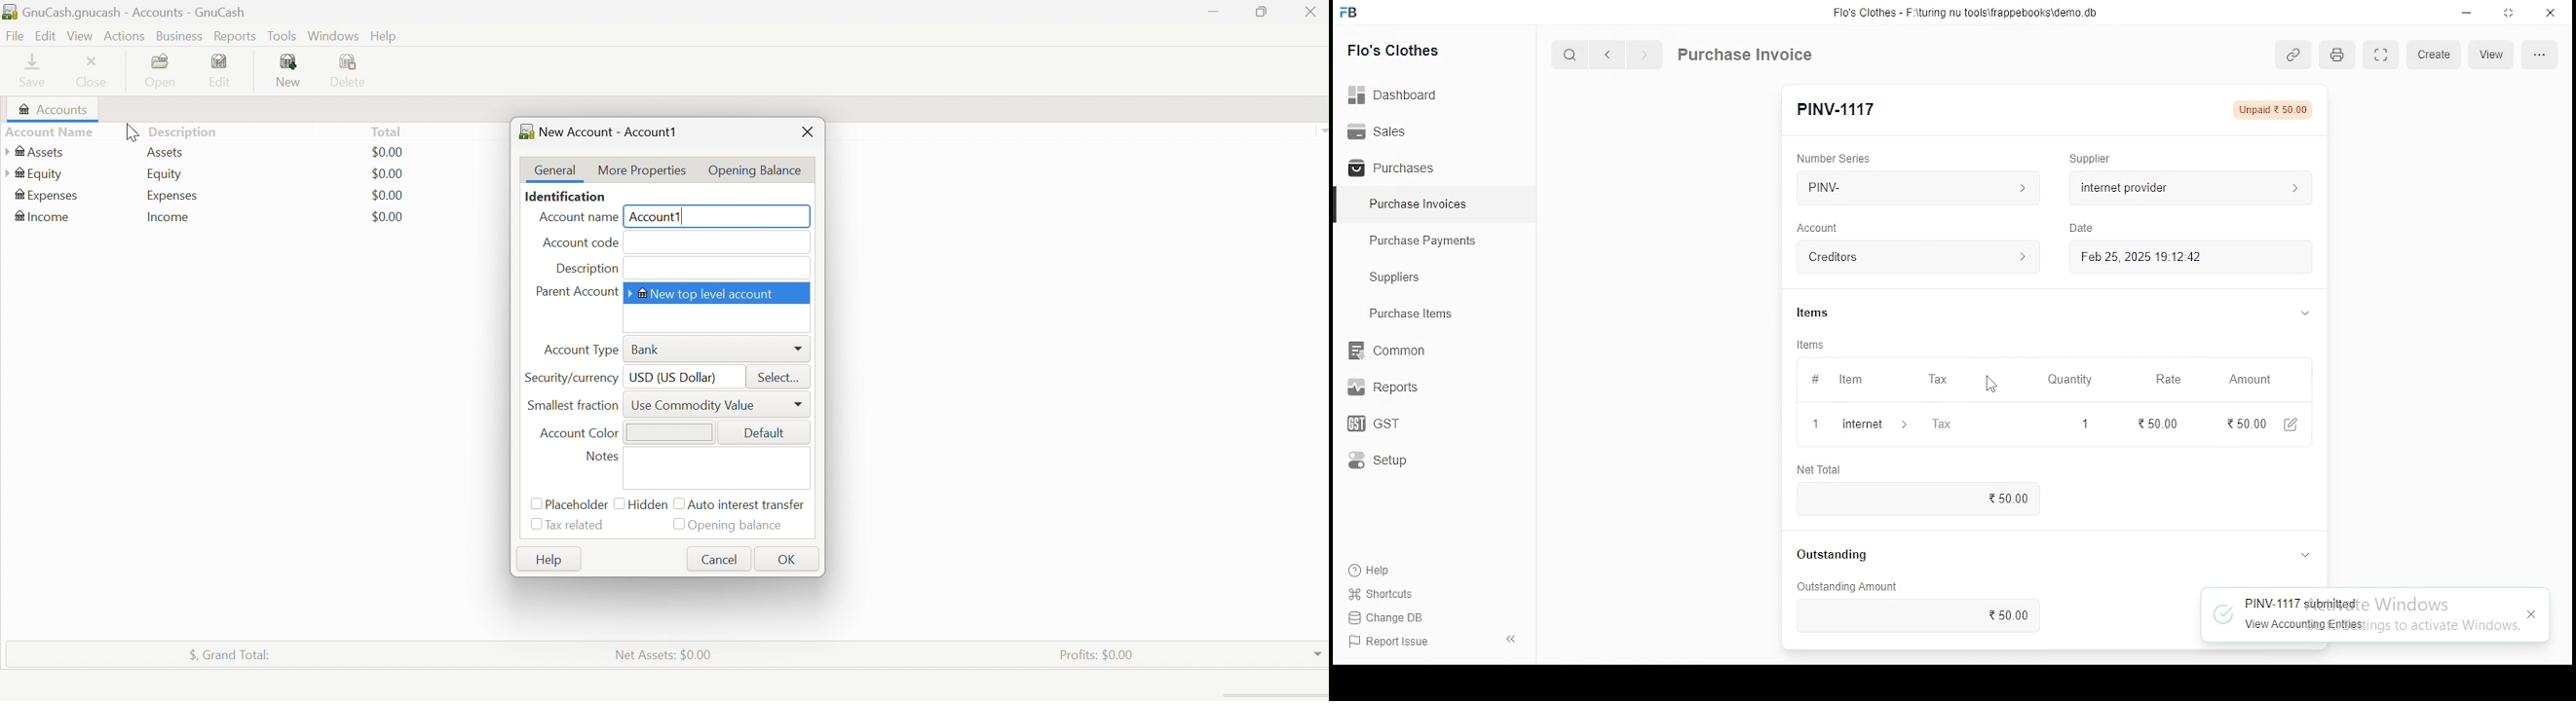  I want to click on account, so click(1818, 228).